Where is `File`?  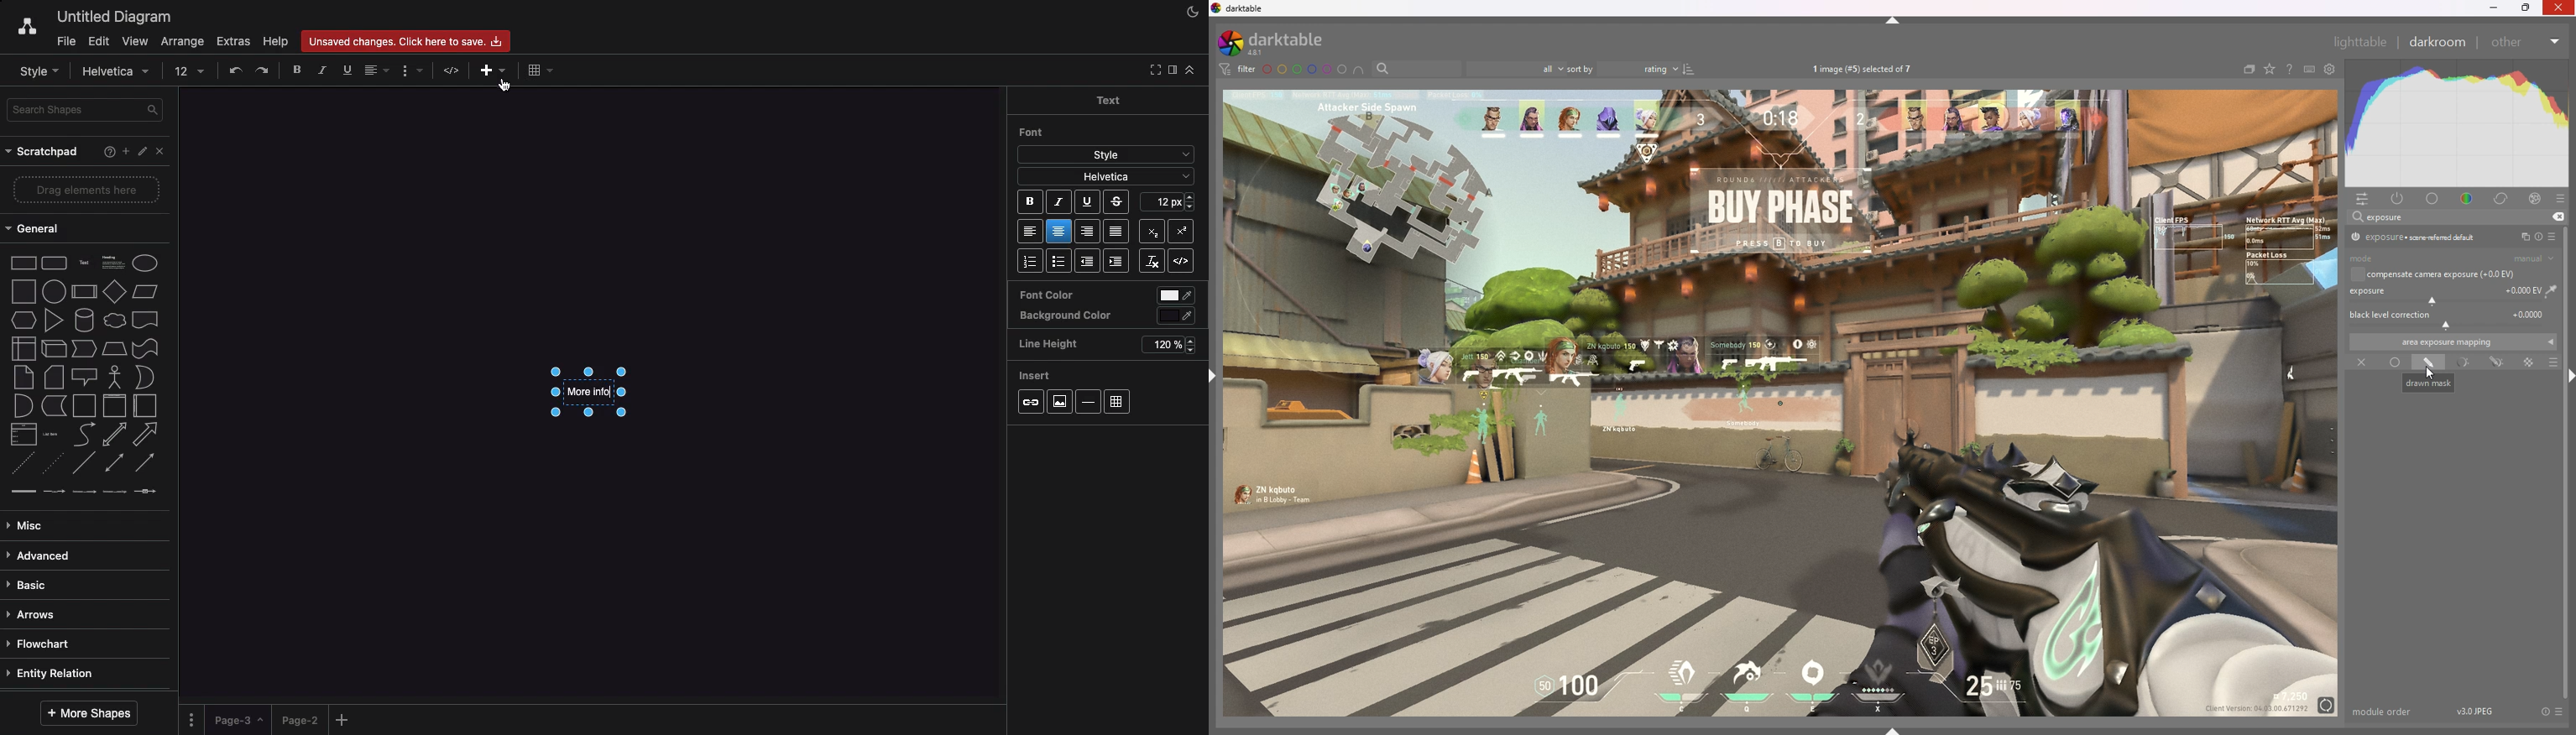 File is located at coordinates (65, 40).